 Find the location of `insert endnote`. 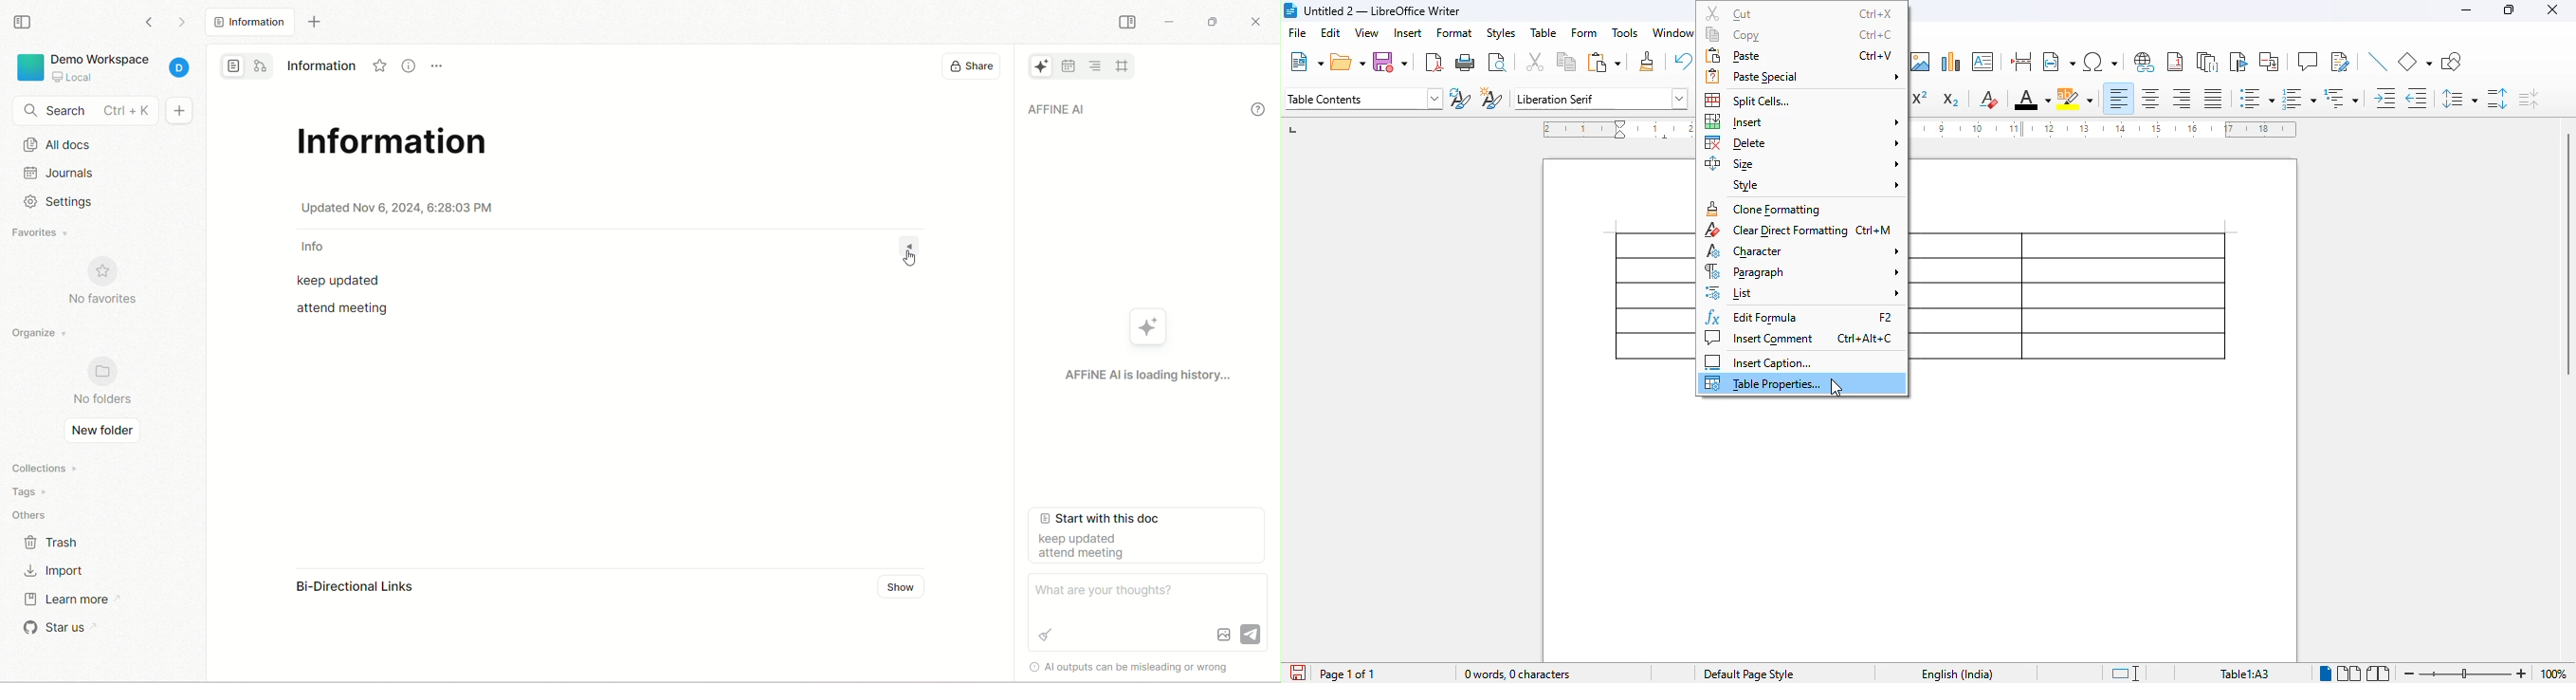

insert endnote is located at coordinates (2208, 61).